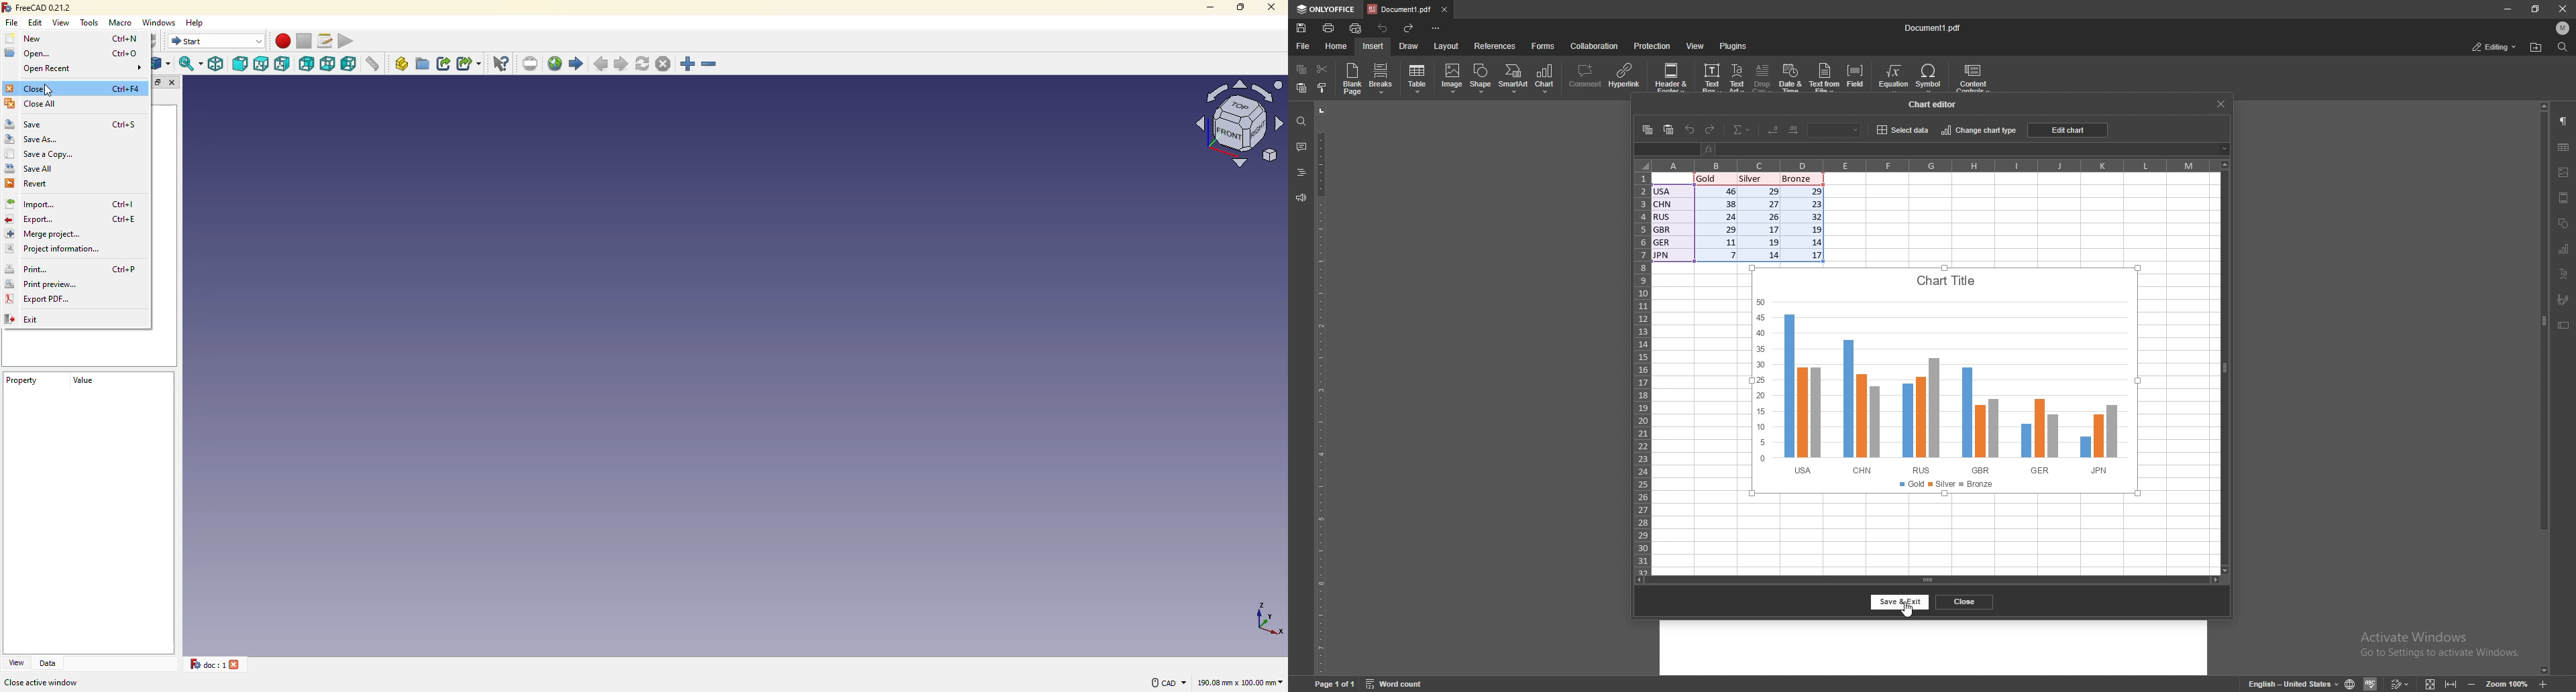 This screenshot has width=2576, height=700. What do you see at coordinates (1725, 217) in the screenshot?
I see `24` at bounding box center [1725, 217].